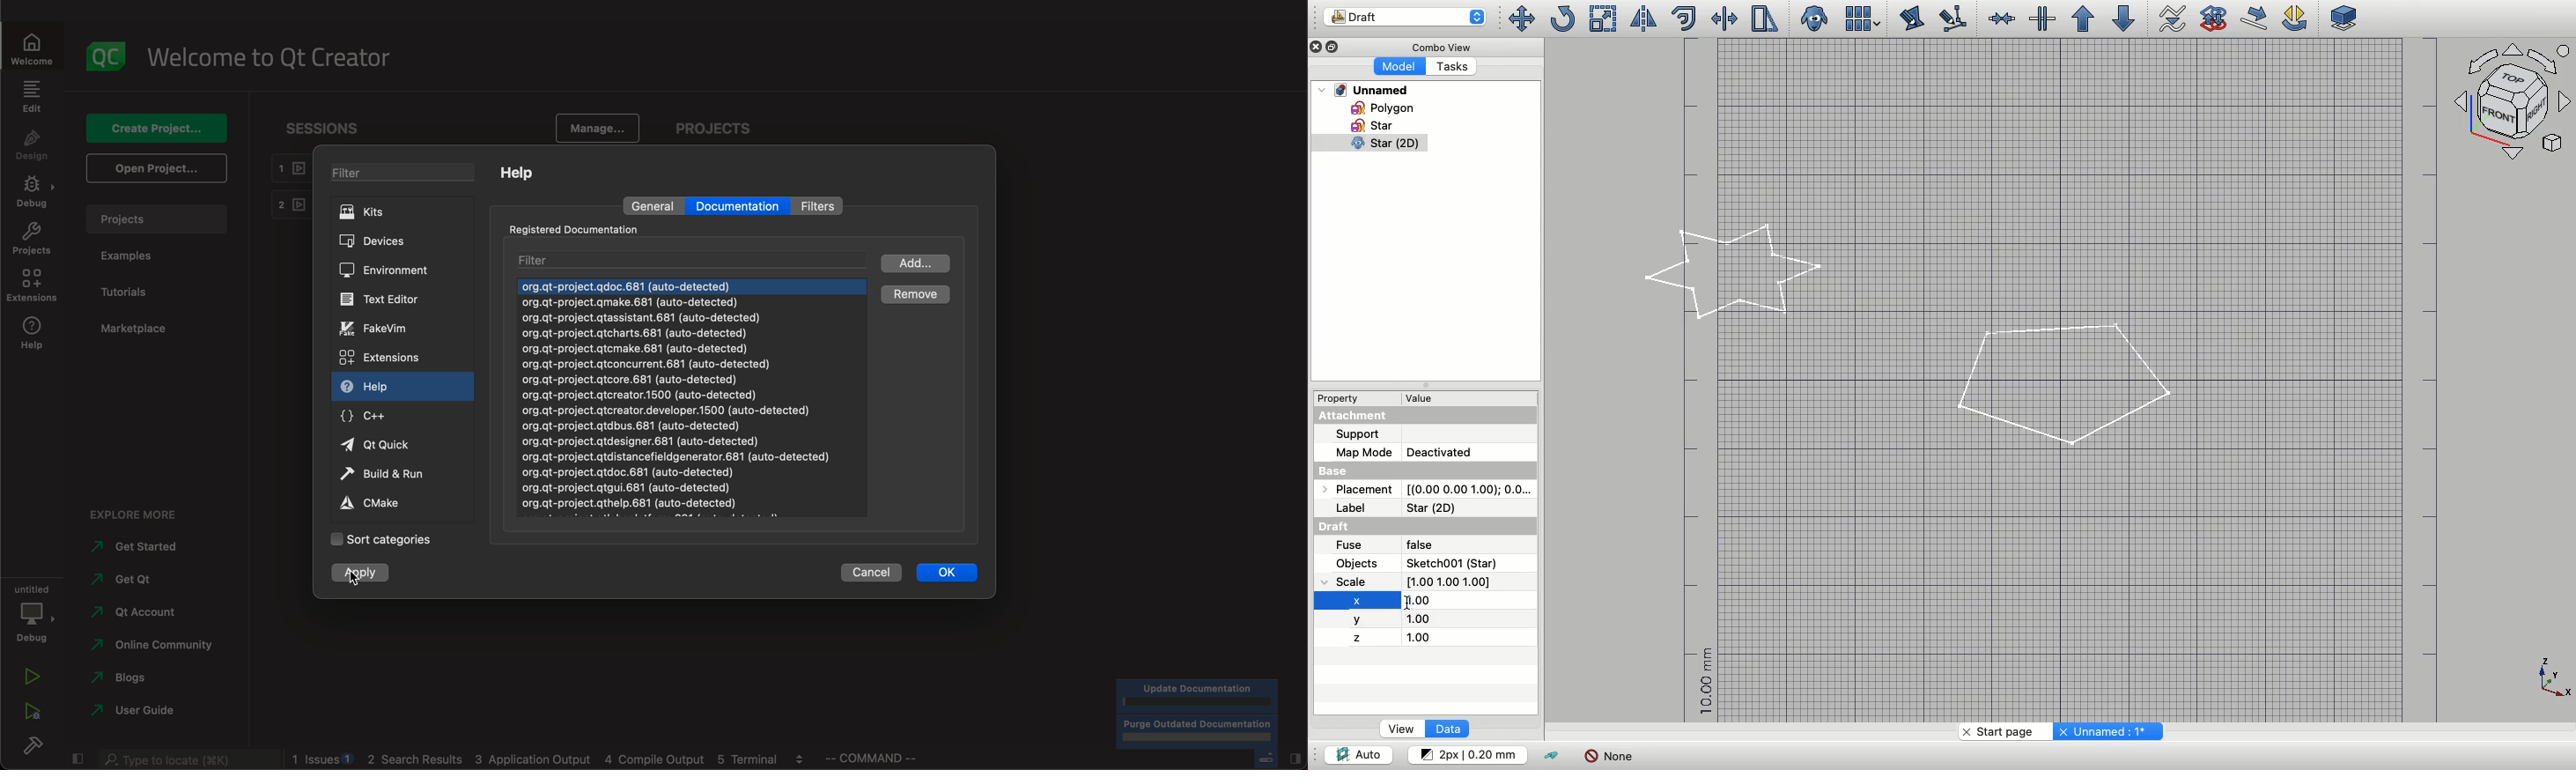 The width and height of the screenshot is (2576, 784). What do you see at coordinates (946, 572) in the screenshot?
I see `ok` at bounding box center [946, 572].